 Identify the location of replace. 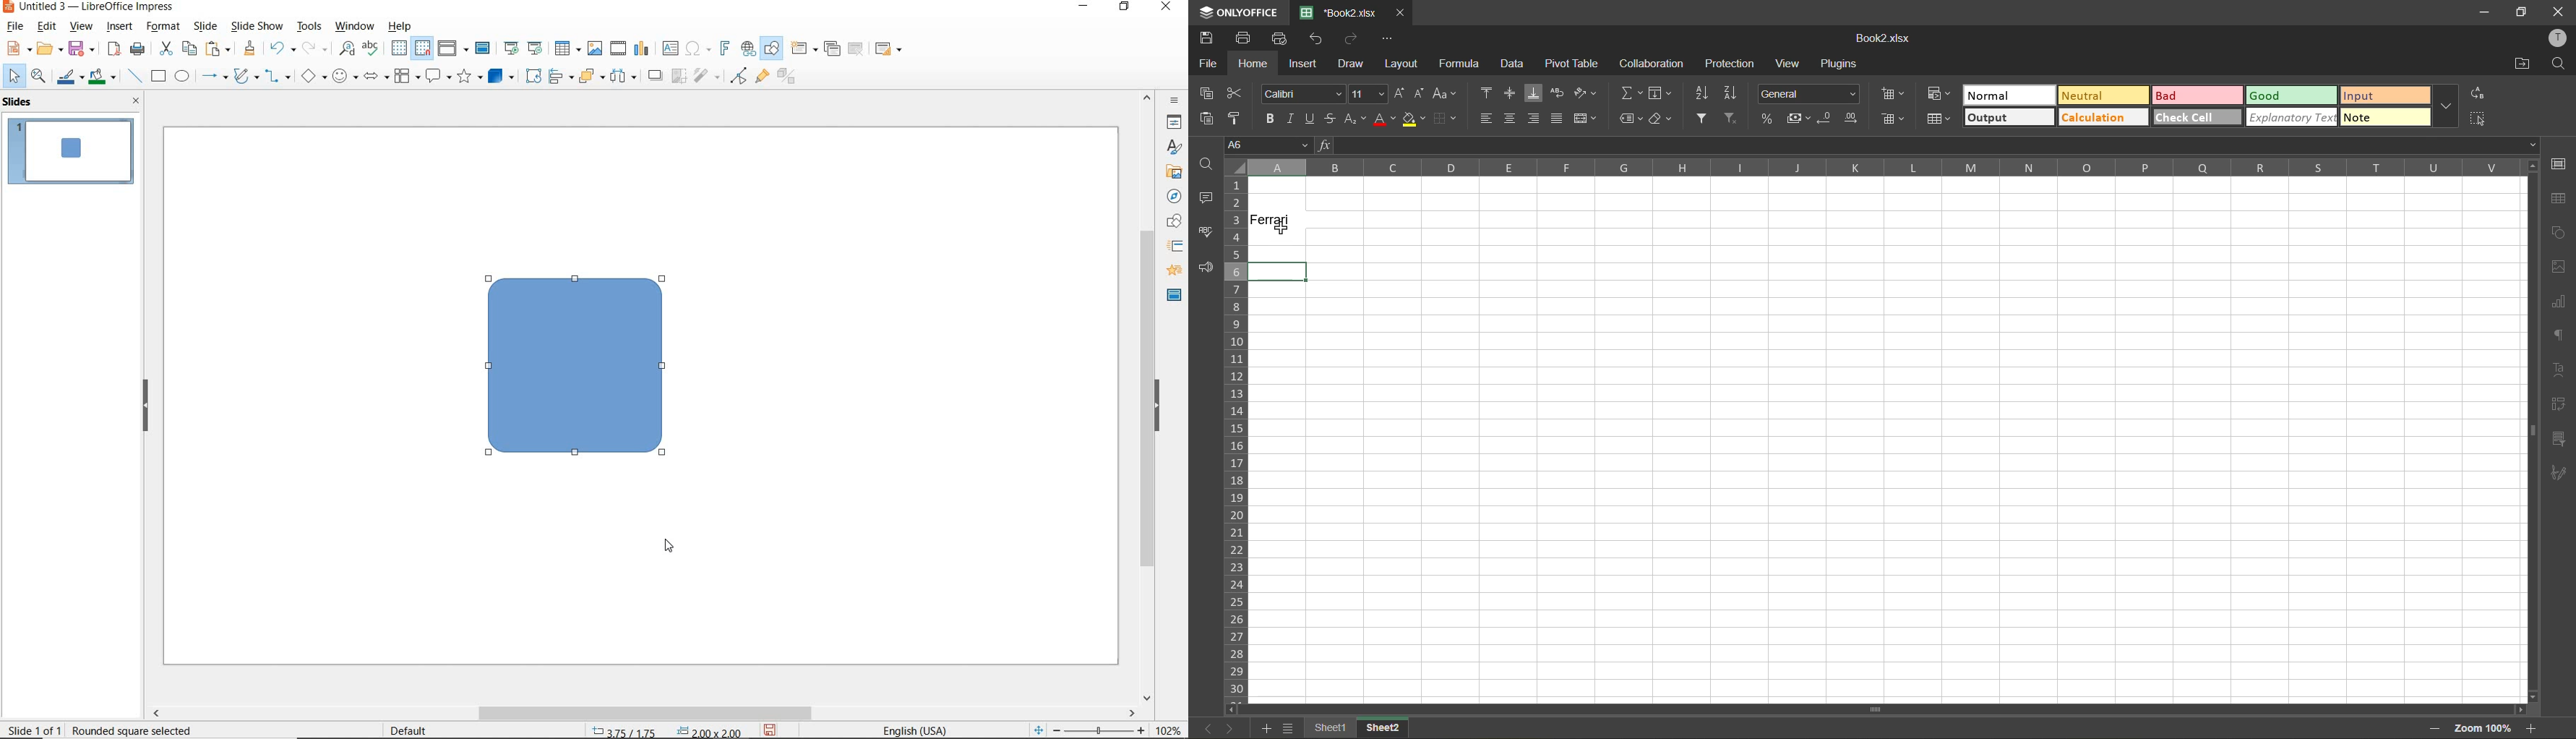
(2478, 95).